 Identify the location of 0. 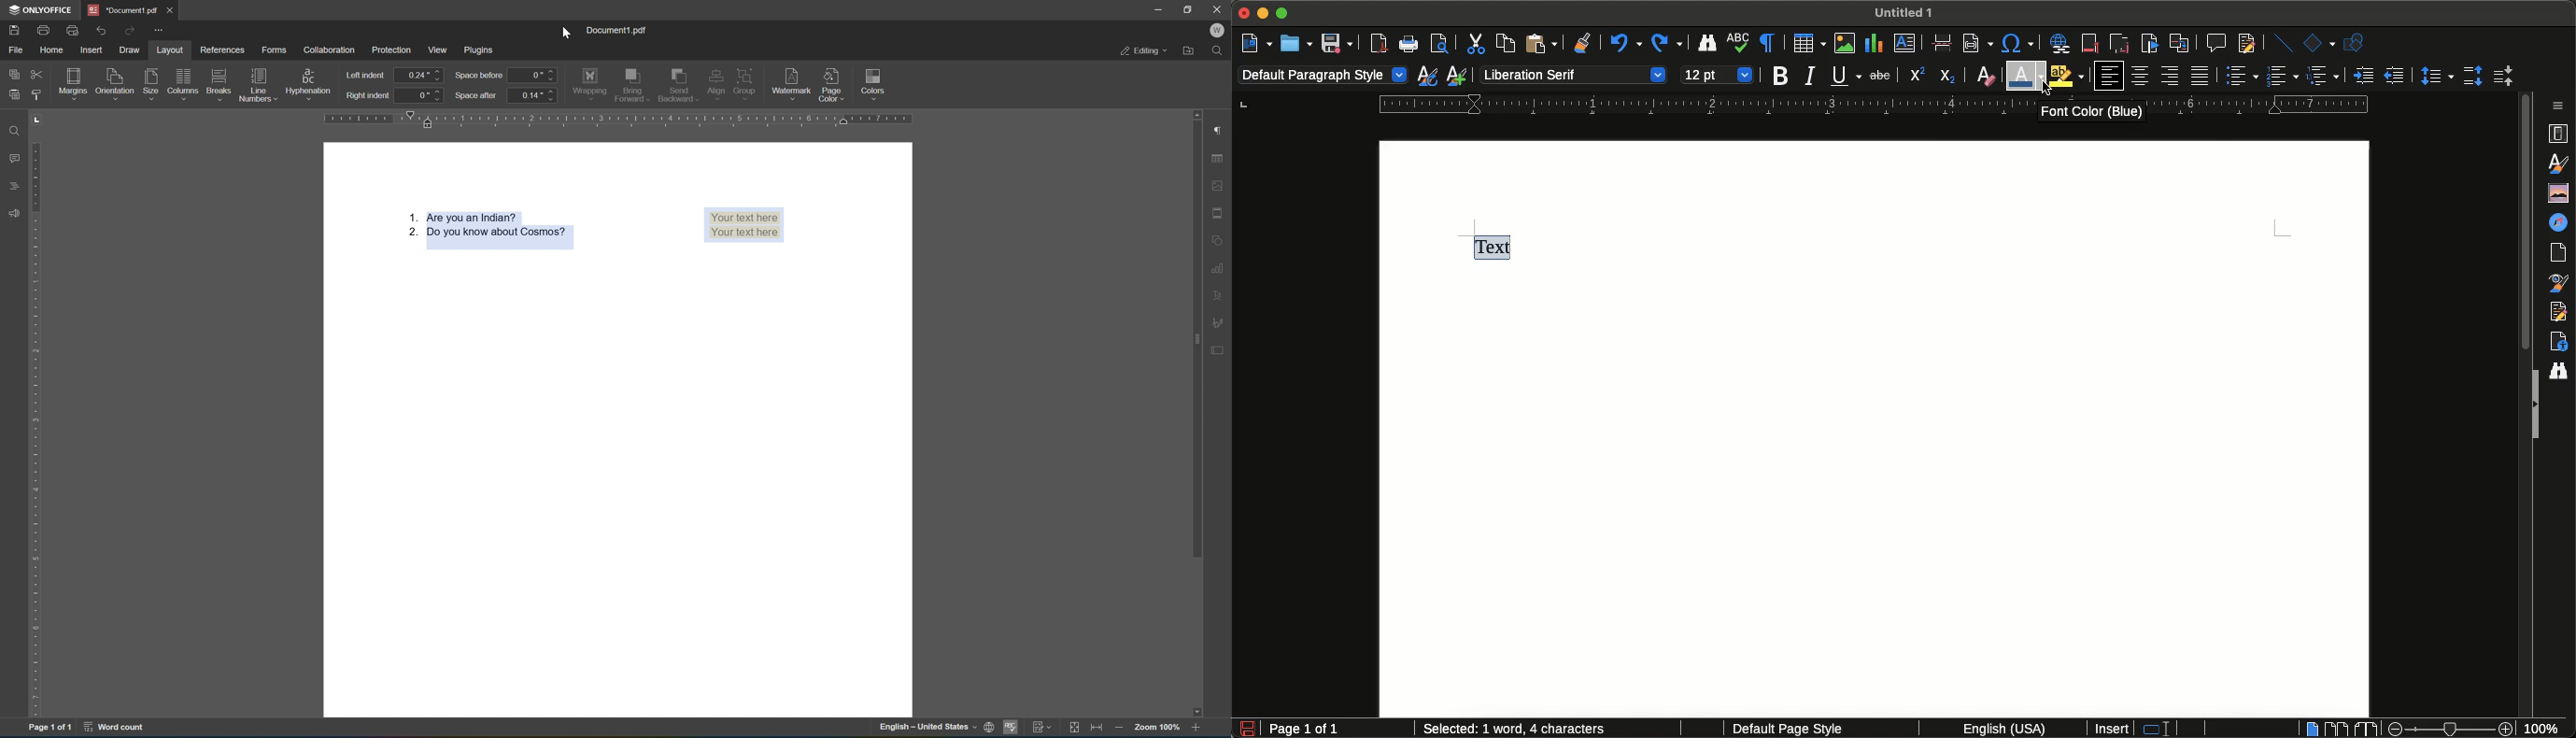
(422, 97).